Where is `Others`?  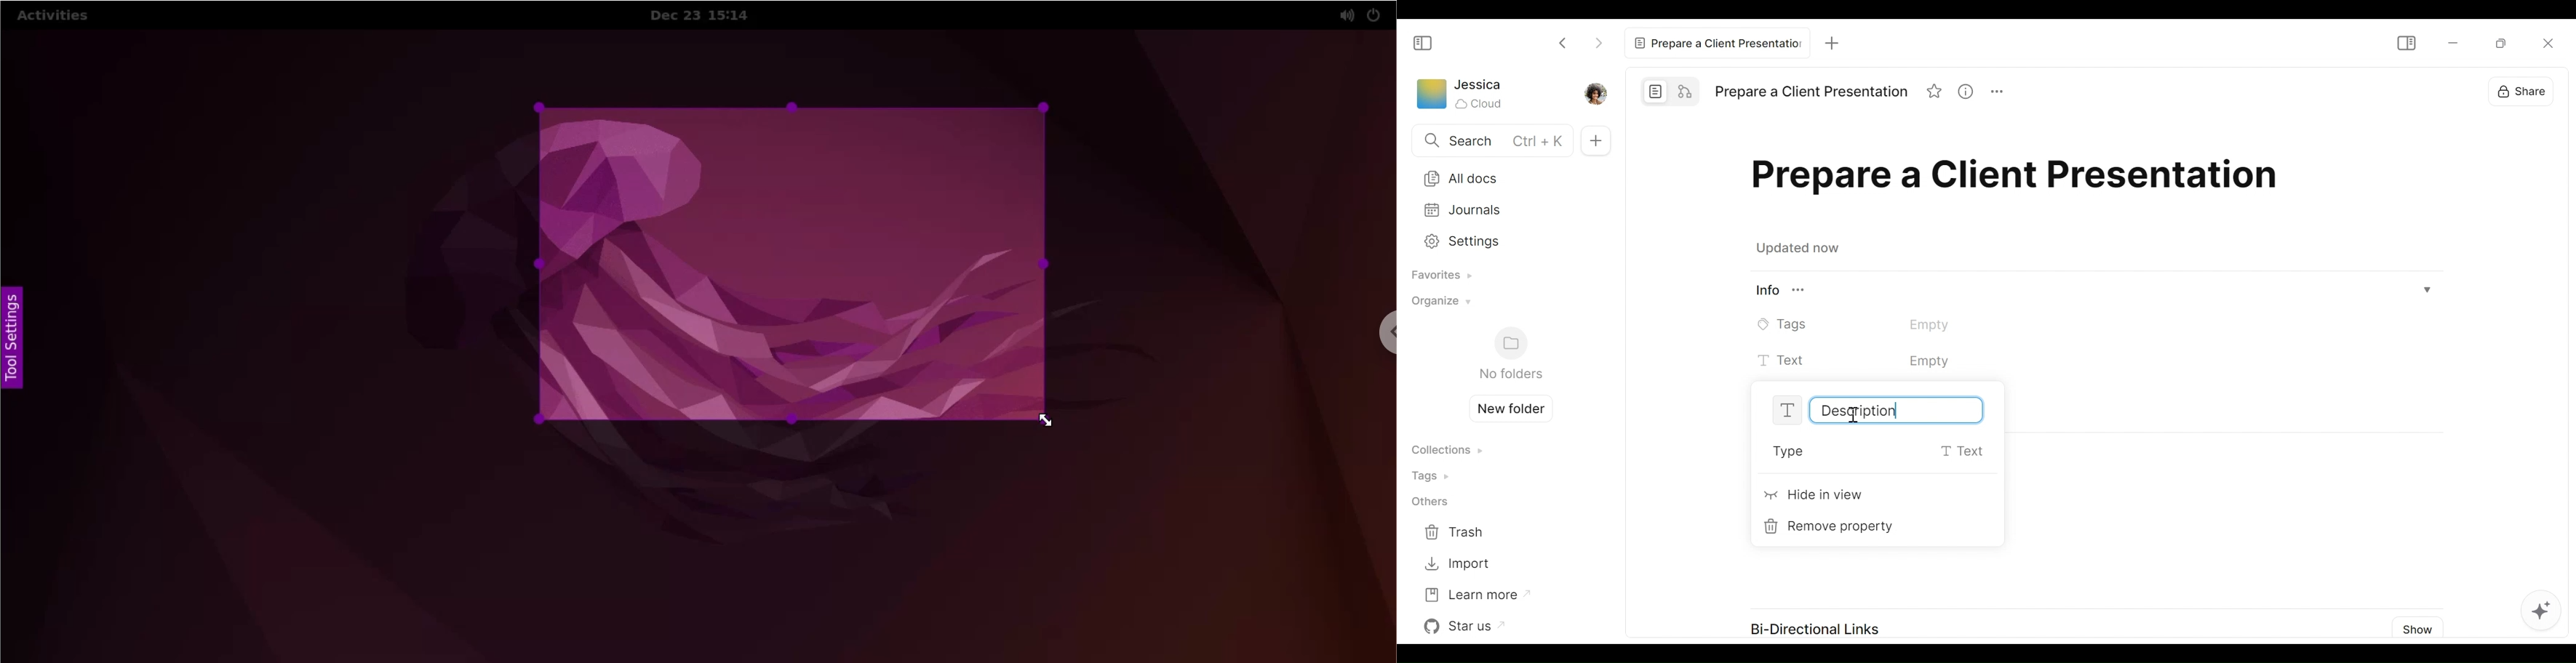 Others is located at coordinates (1429, 503).